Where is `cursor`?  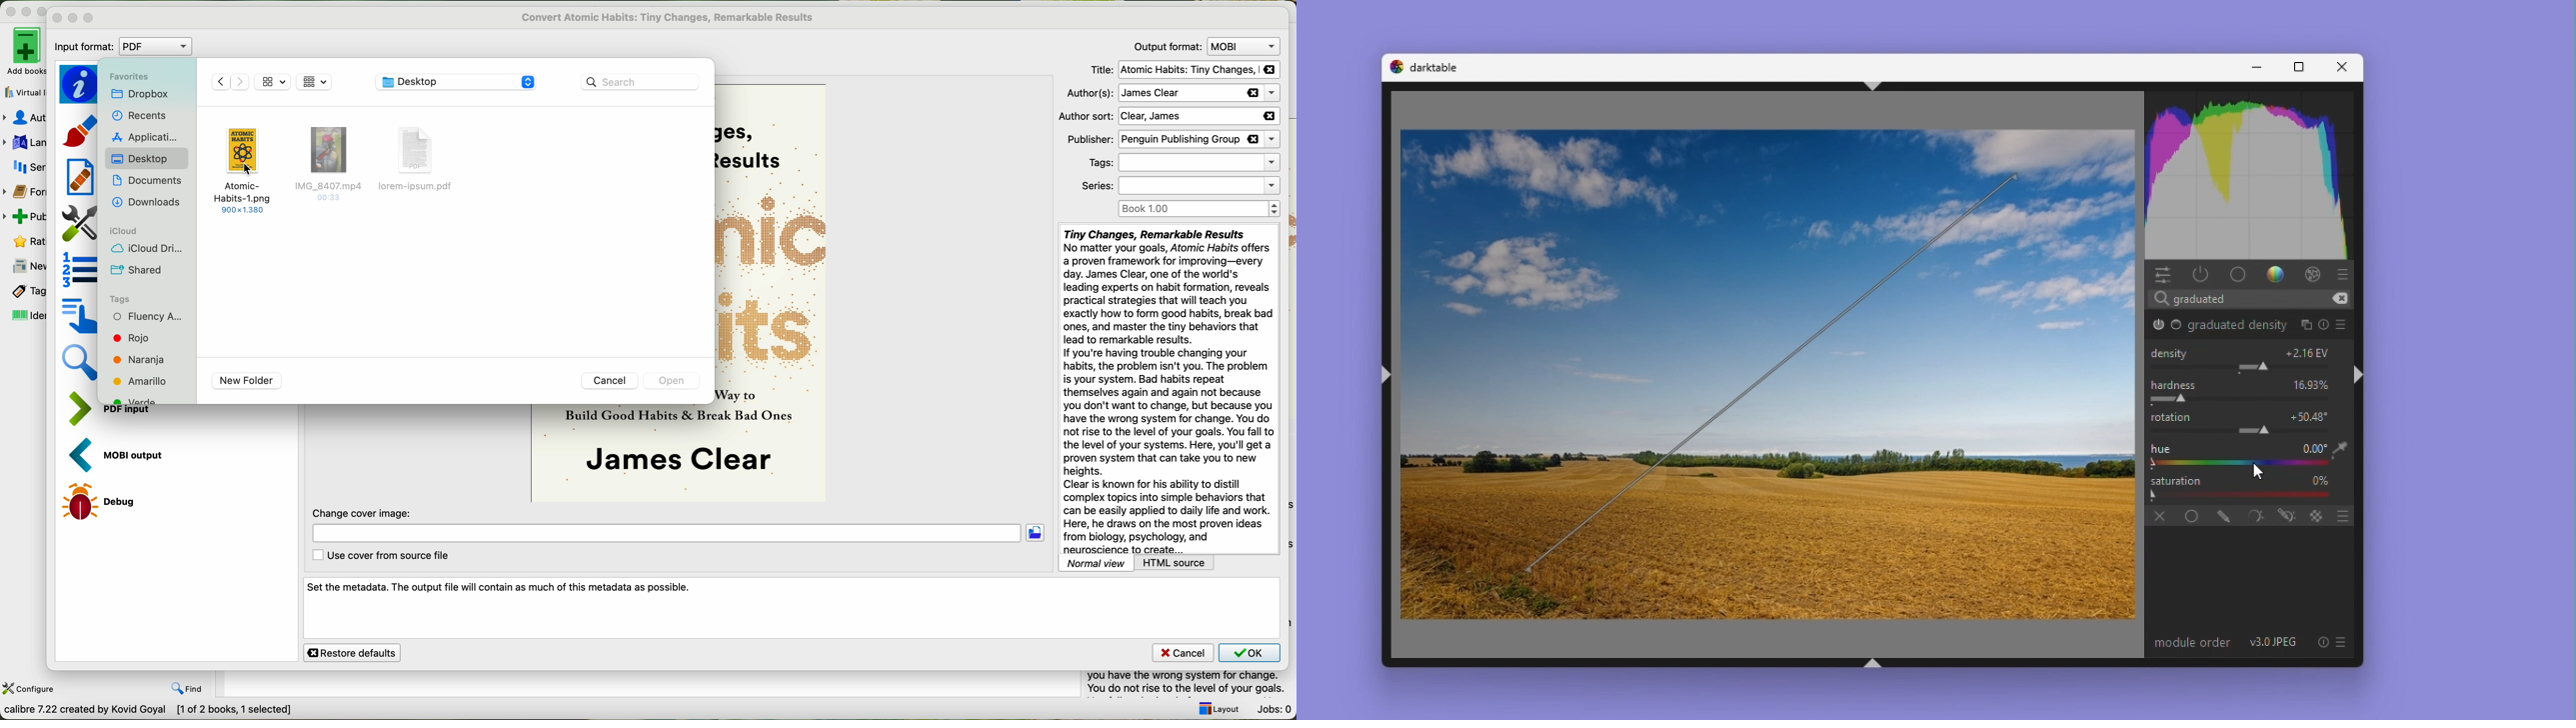
cursor is located at coordinates (249, 173).